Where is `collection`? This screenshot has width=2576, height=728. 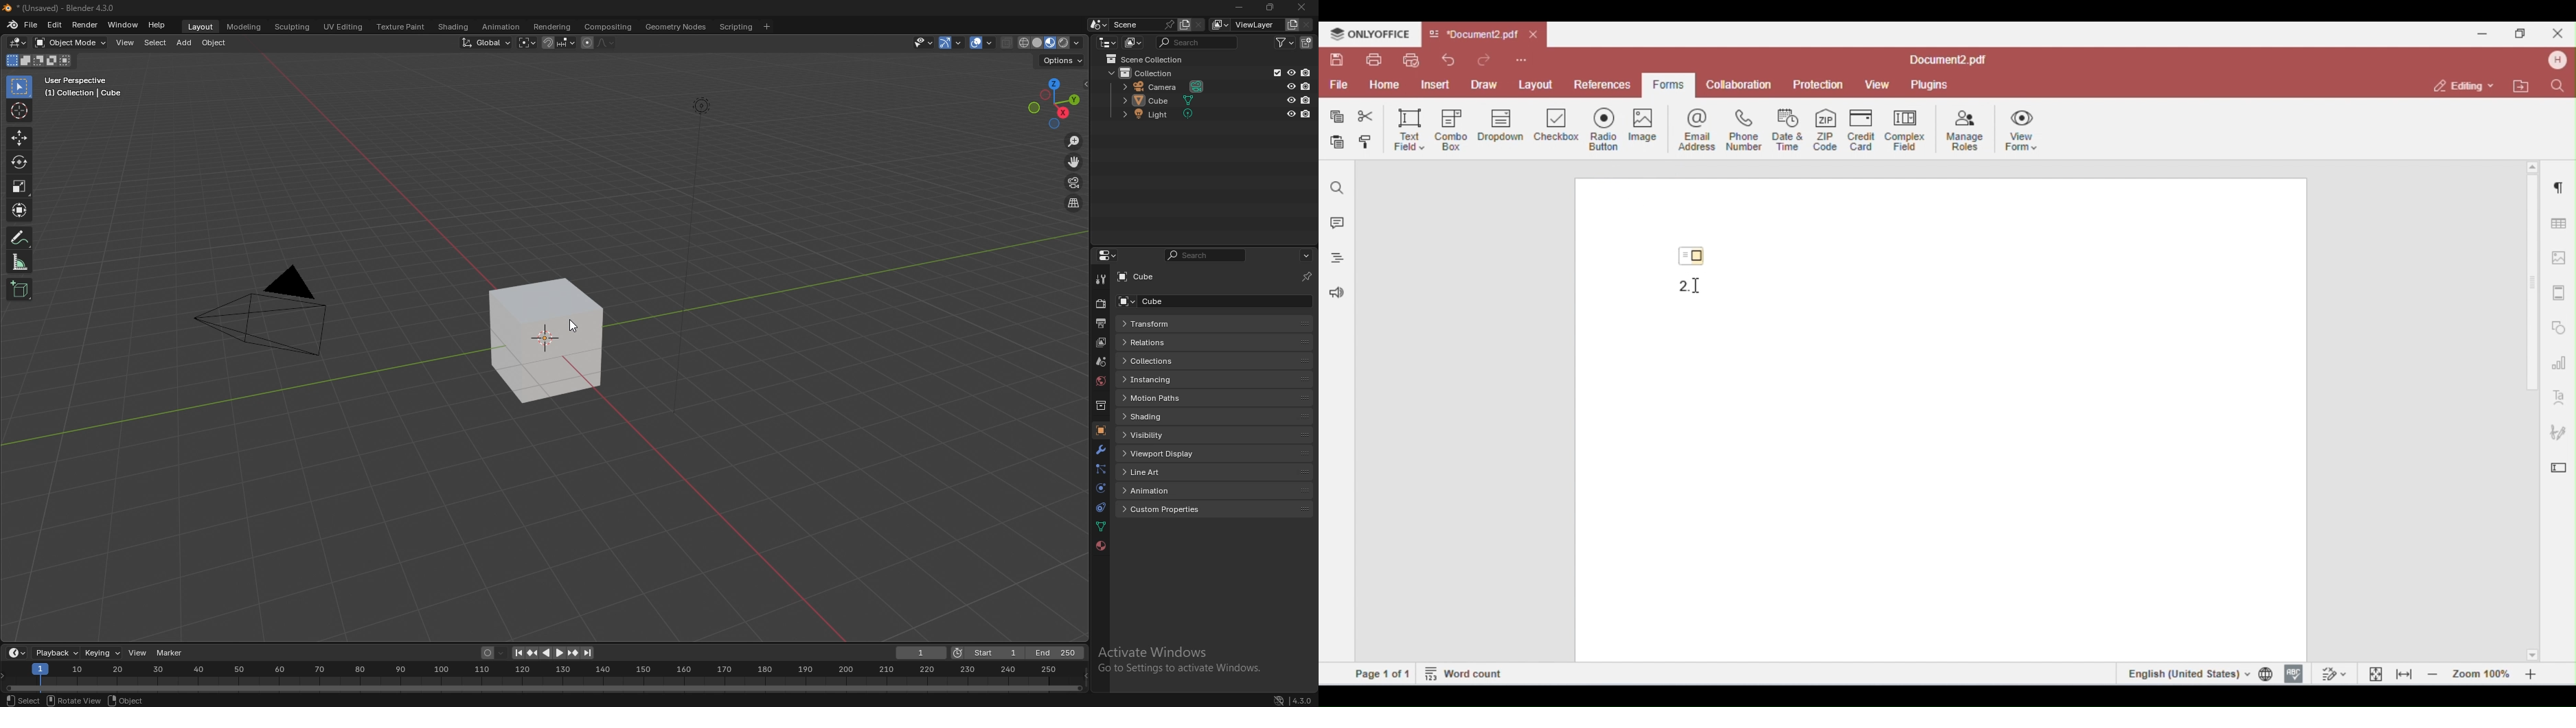 collection is located at coordinates (1099, 406).